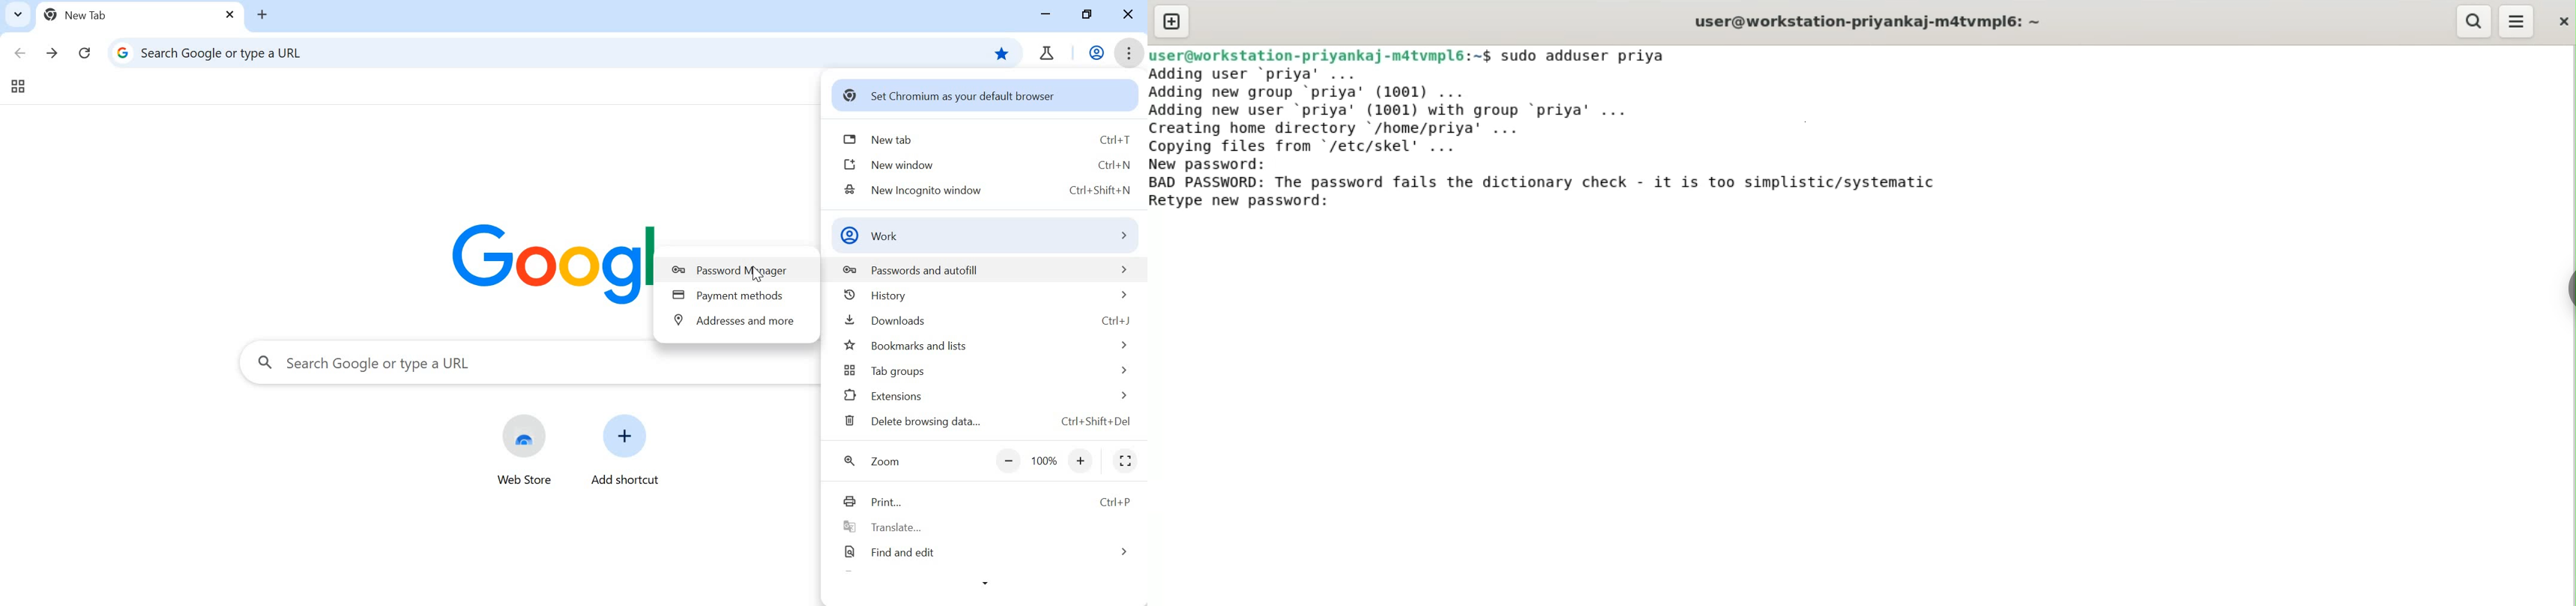 The height and width of the screenshot is (616, 2576). I want to click on minimize, so click(1047, 14).